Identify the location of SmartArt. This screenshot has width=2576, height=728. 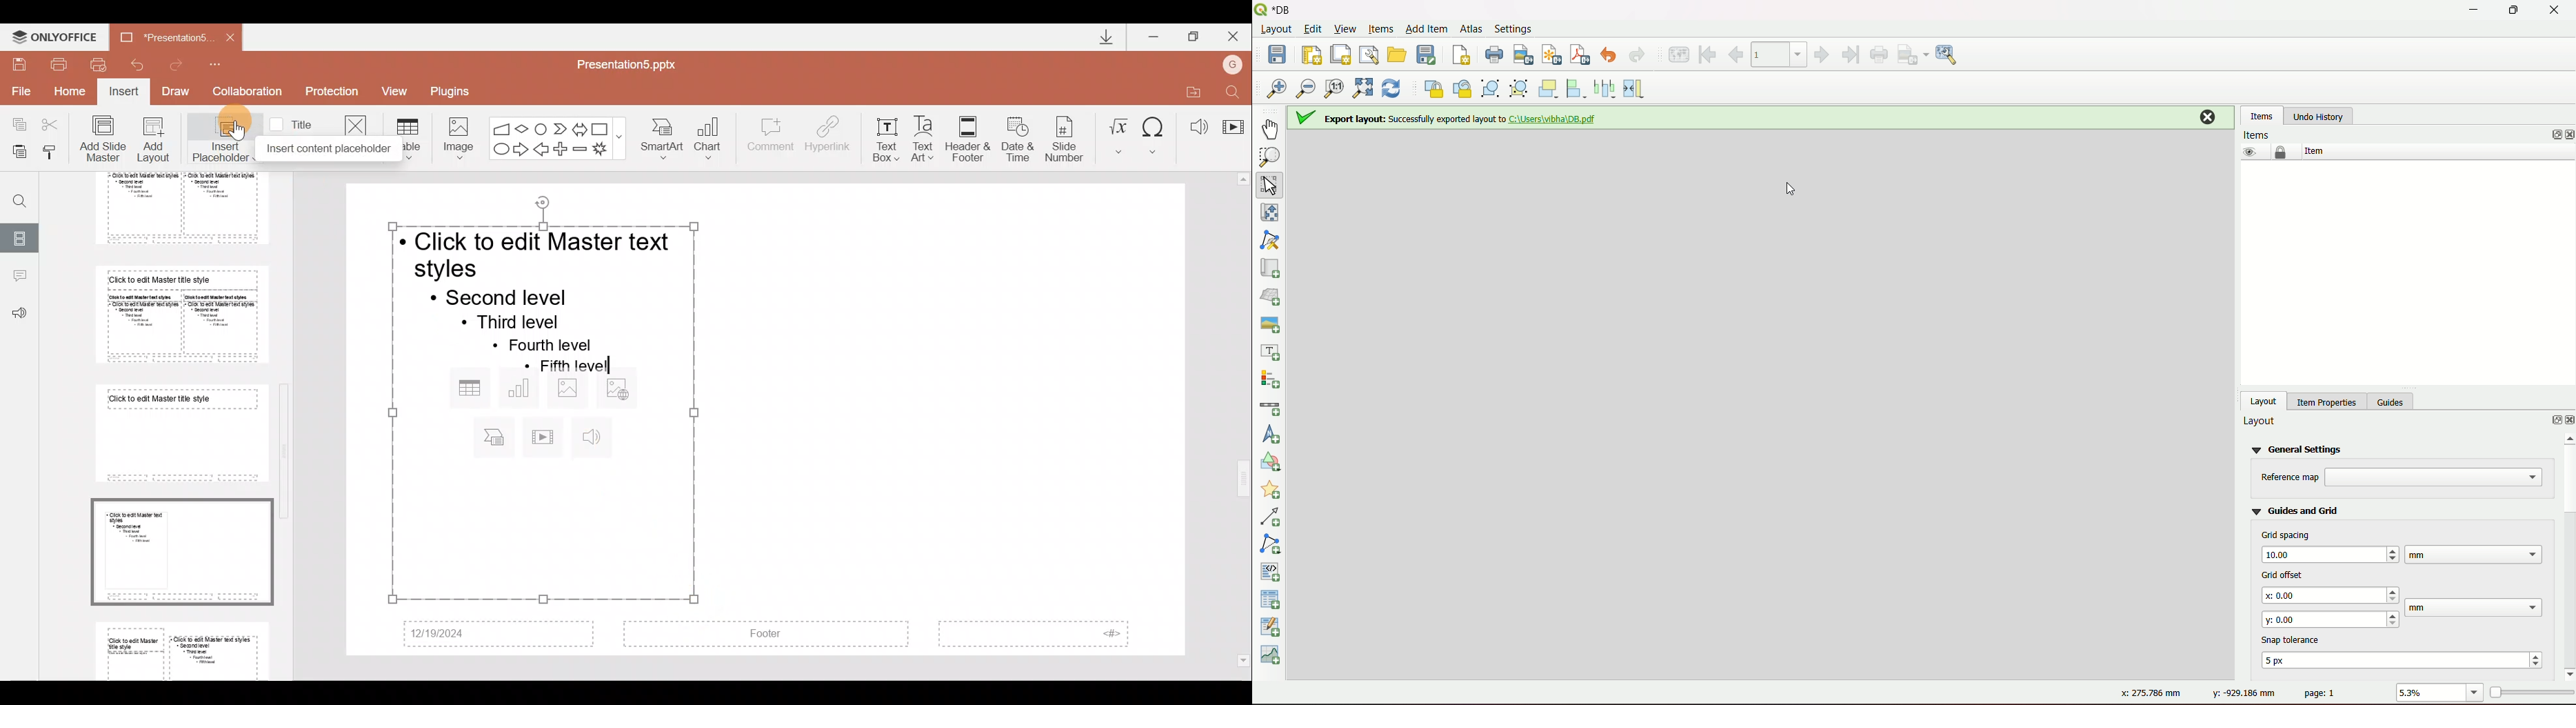
(665, 140).